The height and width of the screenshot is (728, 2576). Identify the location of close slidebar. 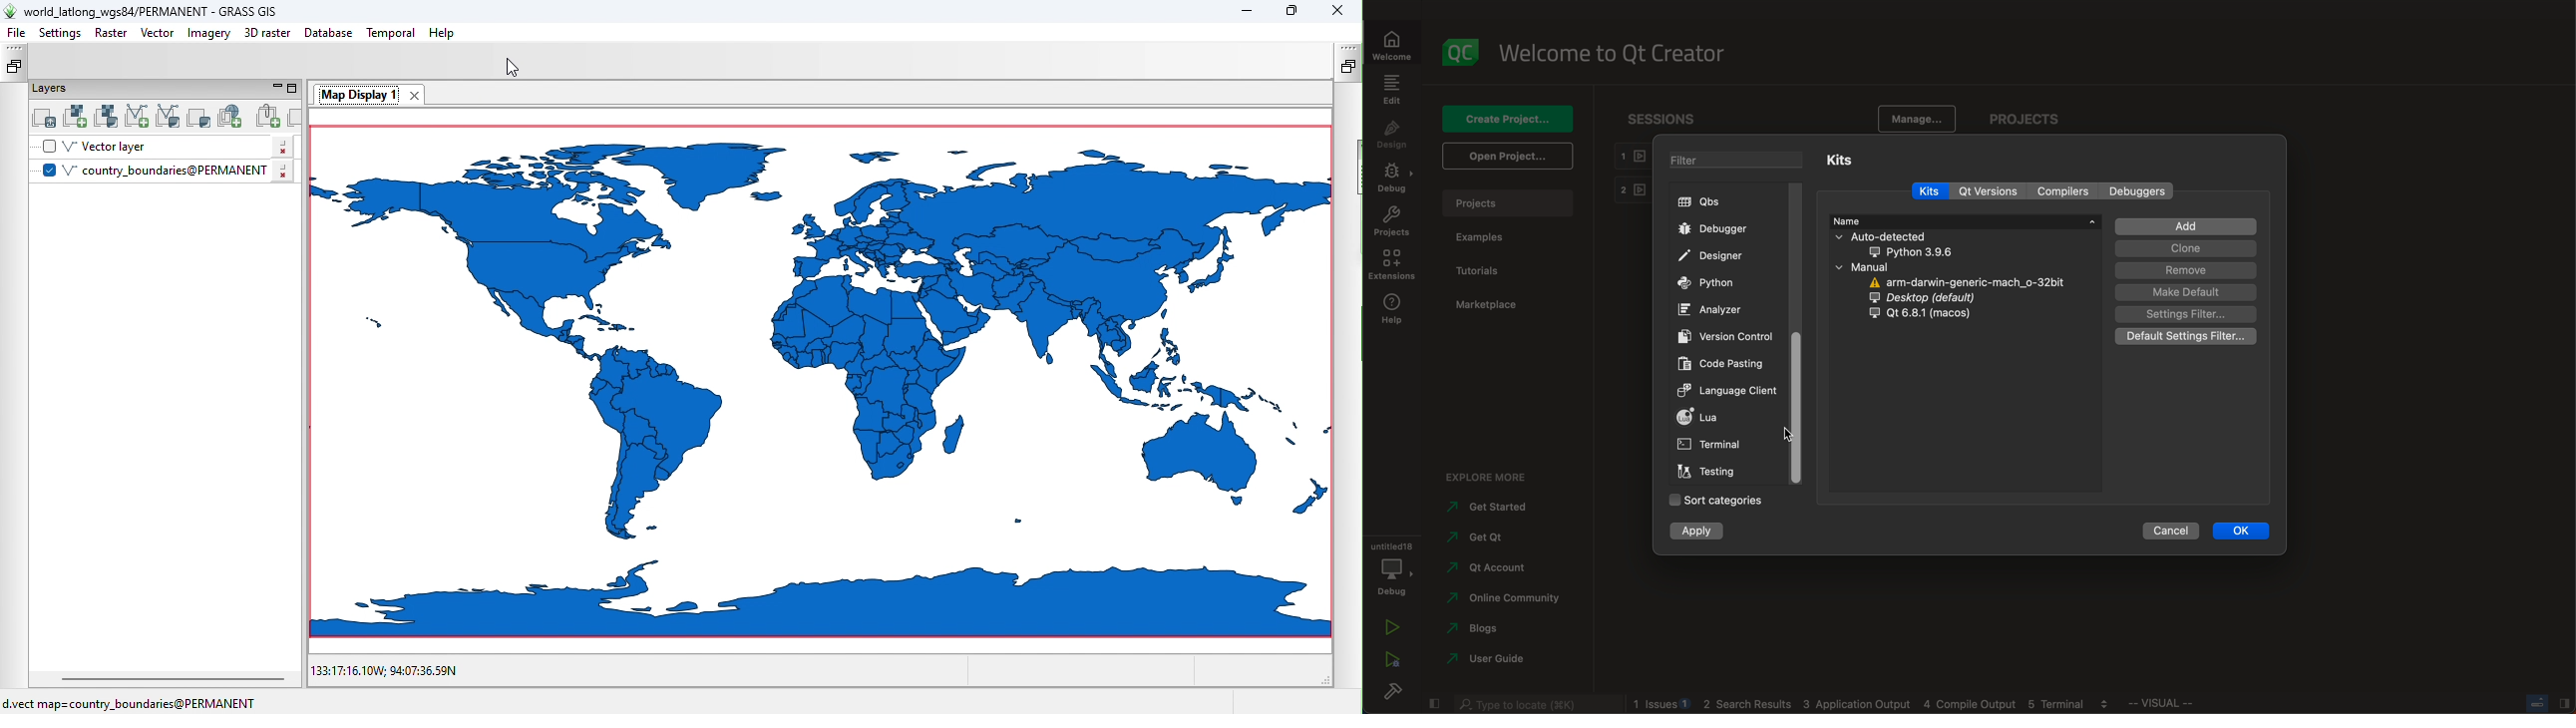
(2543, 704).